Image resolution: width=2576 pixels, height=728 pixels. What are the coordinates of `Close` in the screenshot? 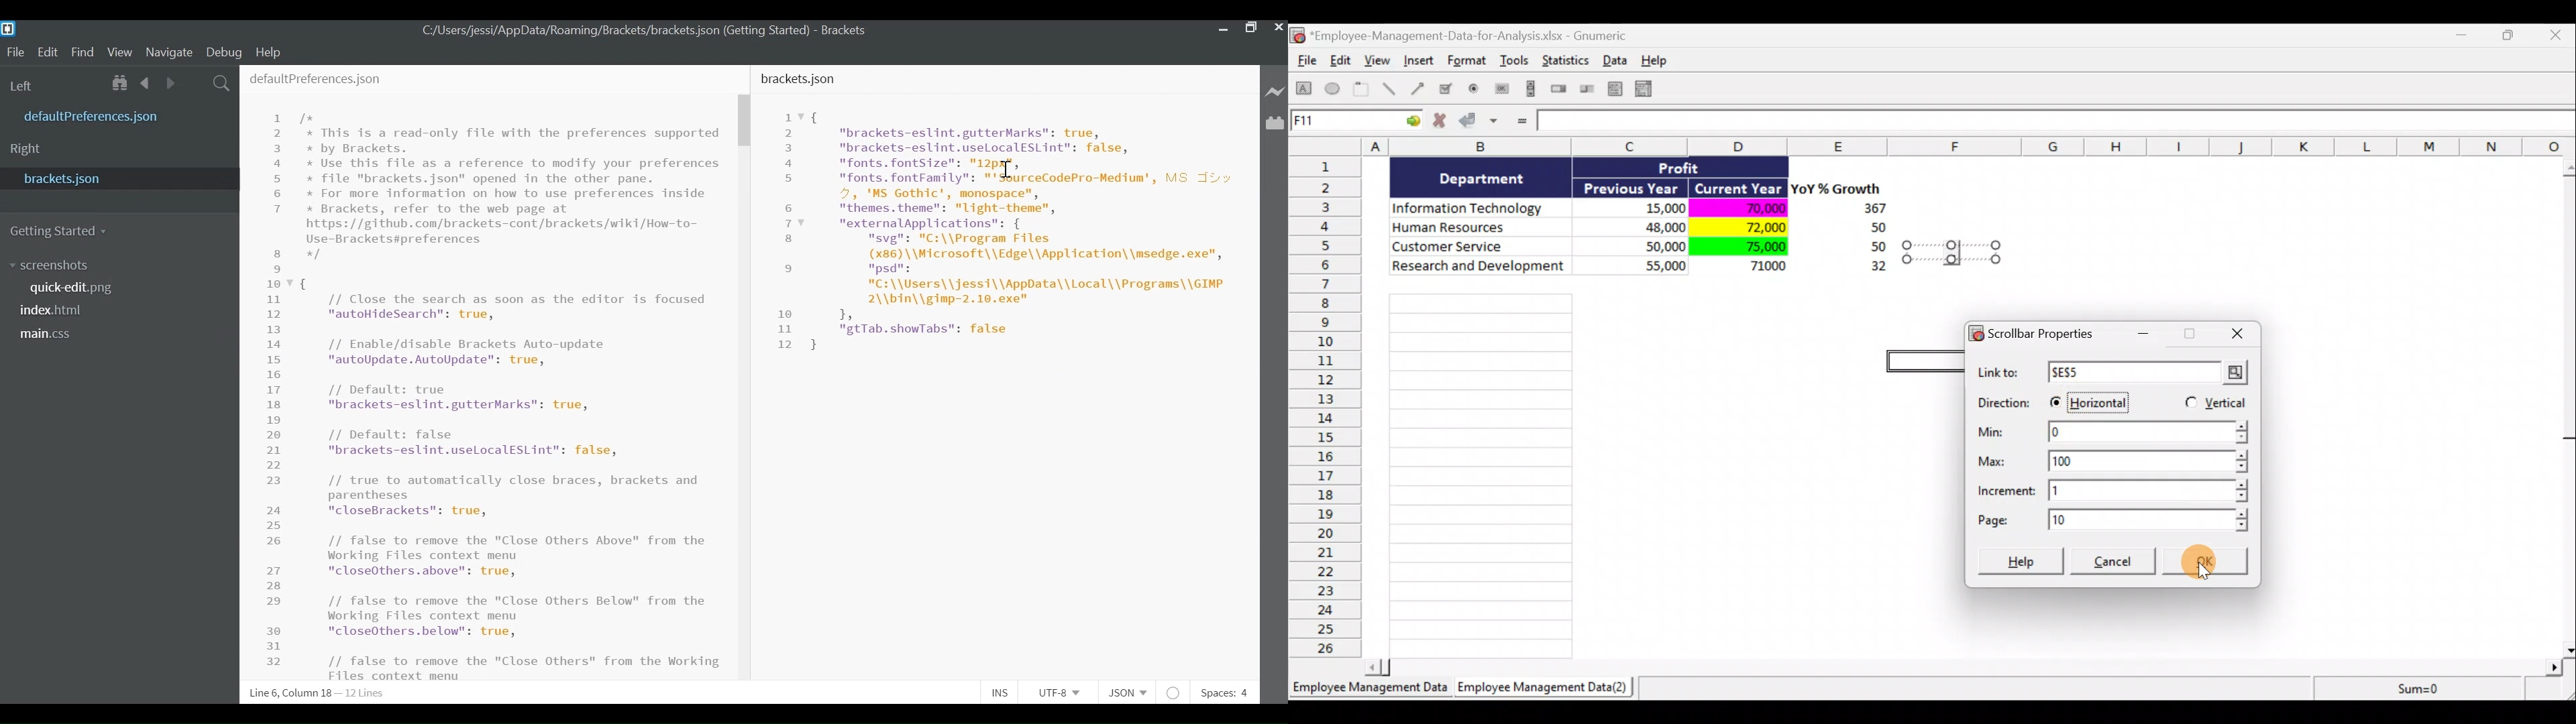 It's located at (2233, 334).